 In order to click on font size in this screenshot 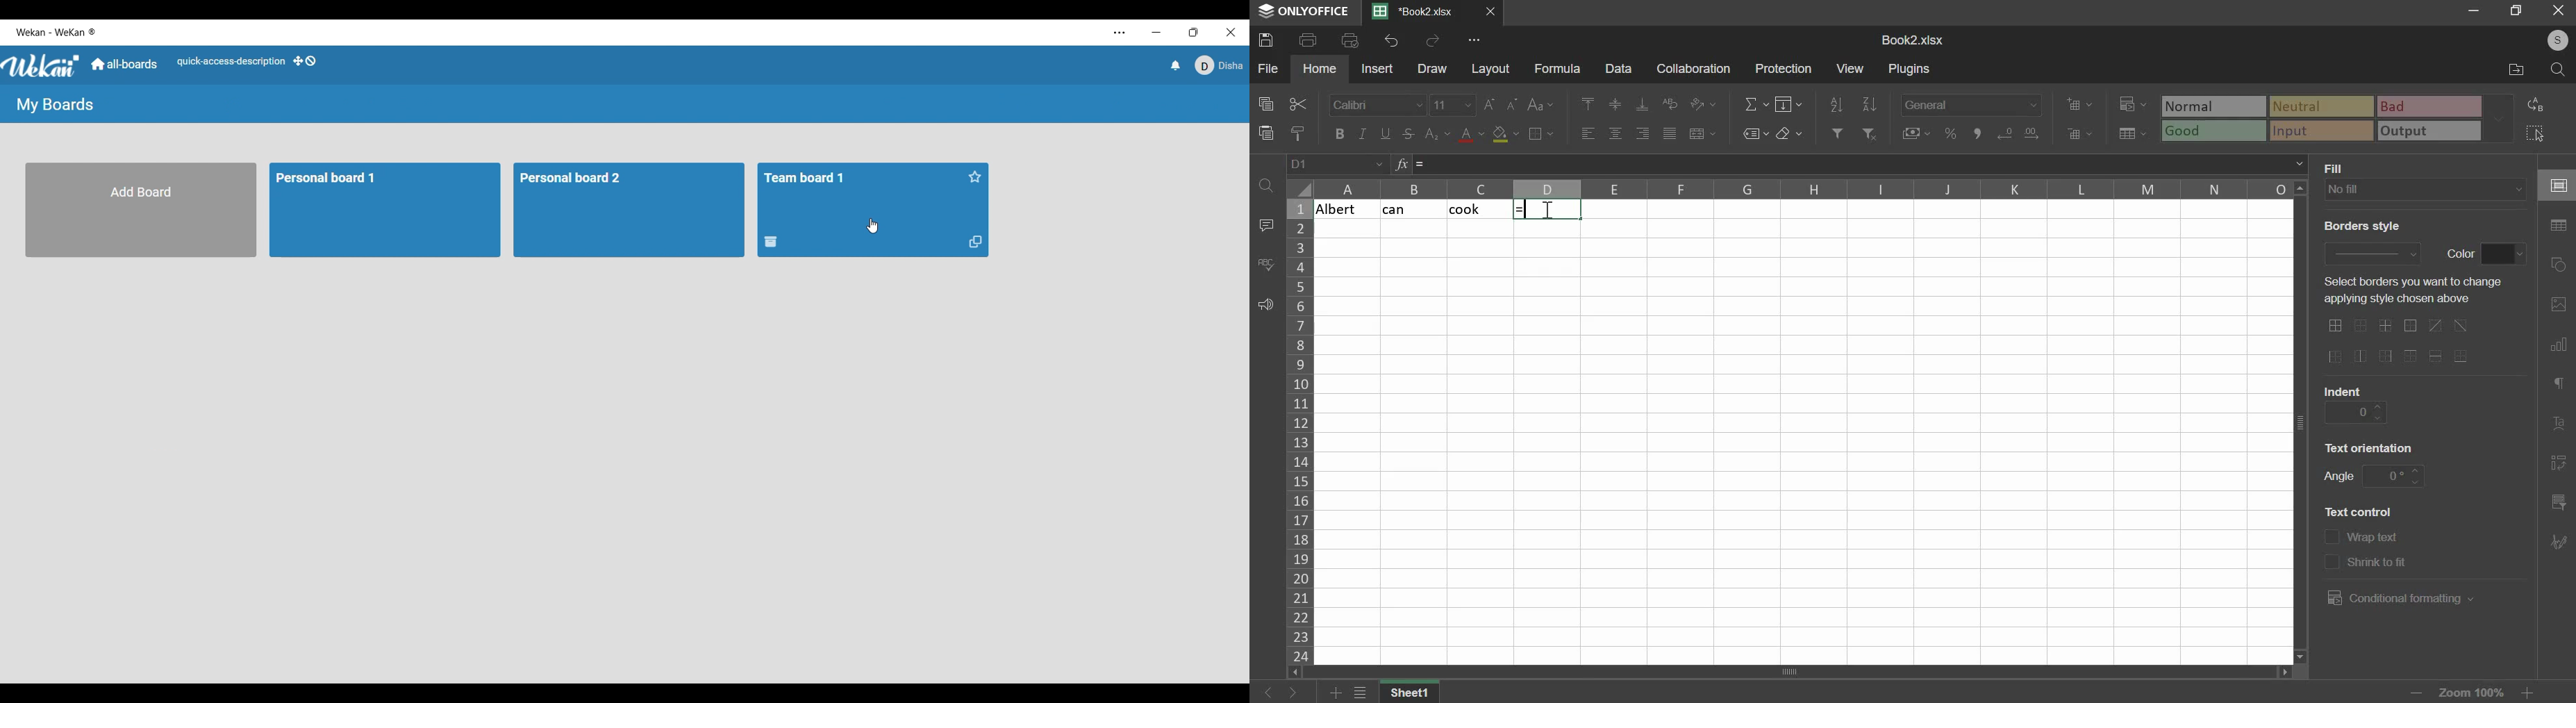, I will do `click(1453, 104)`.